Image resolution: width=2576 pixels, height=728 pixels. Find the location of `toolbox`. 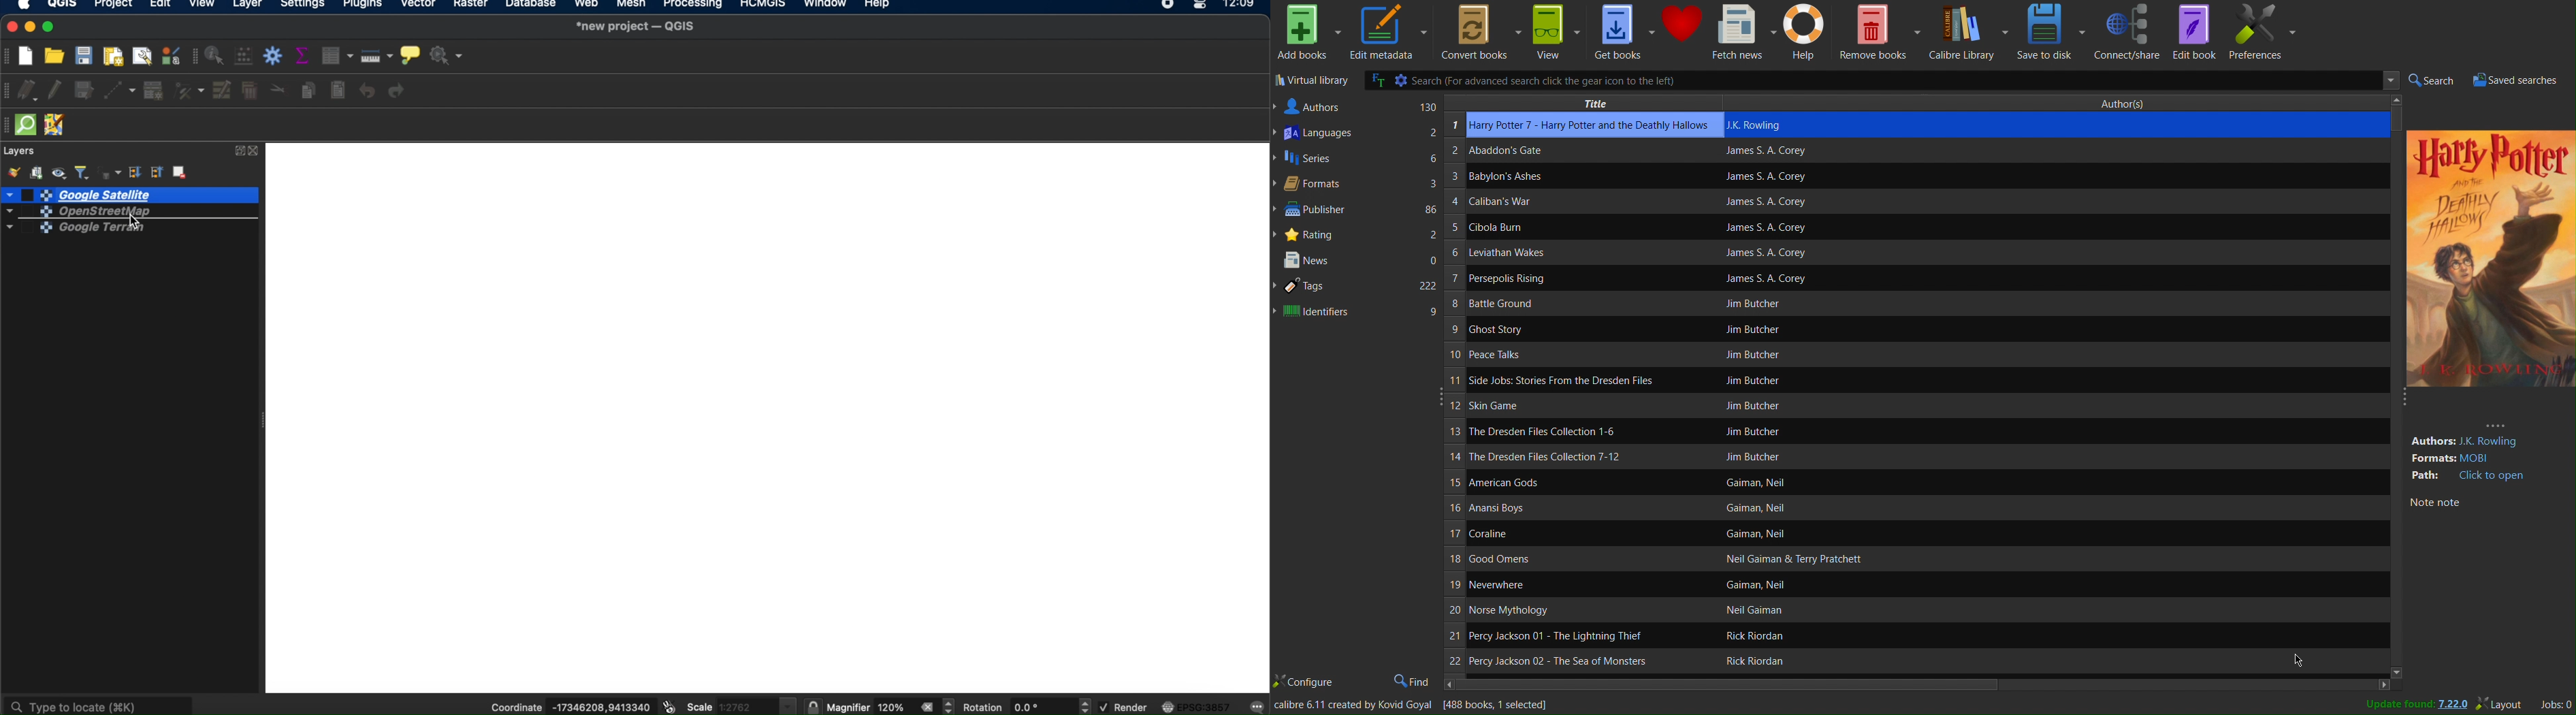

toolbox is located at coordinates (275, 56).